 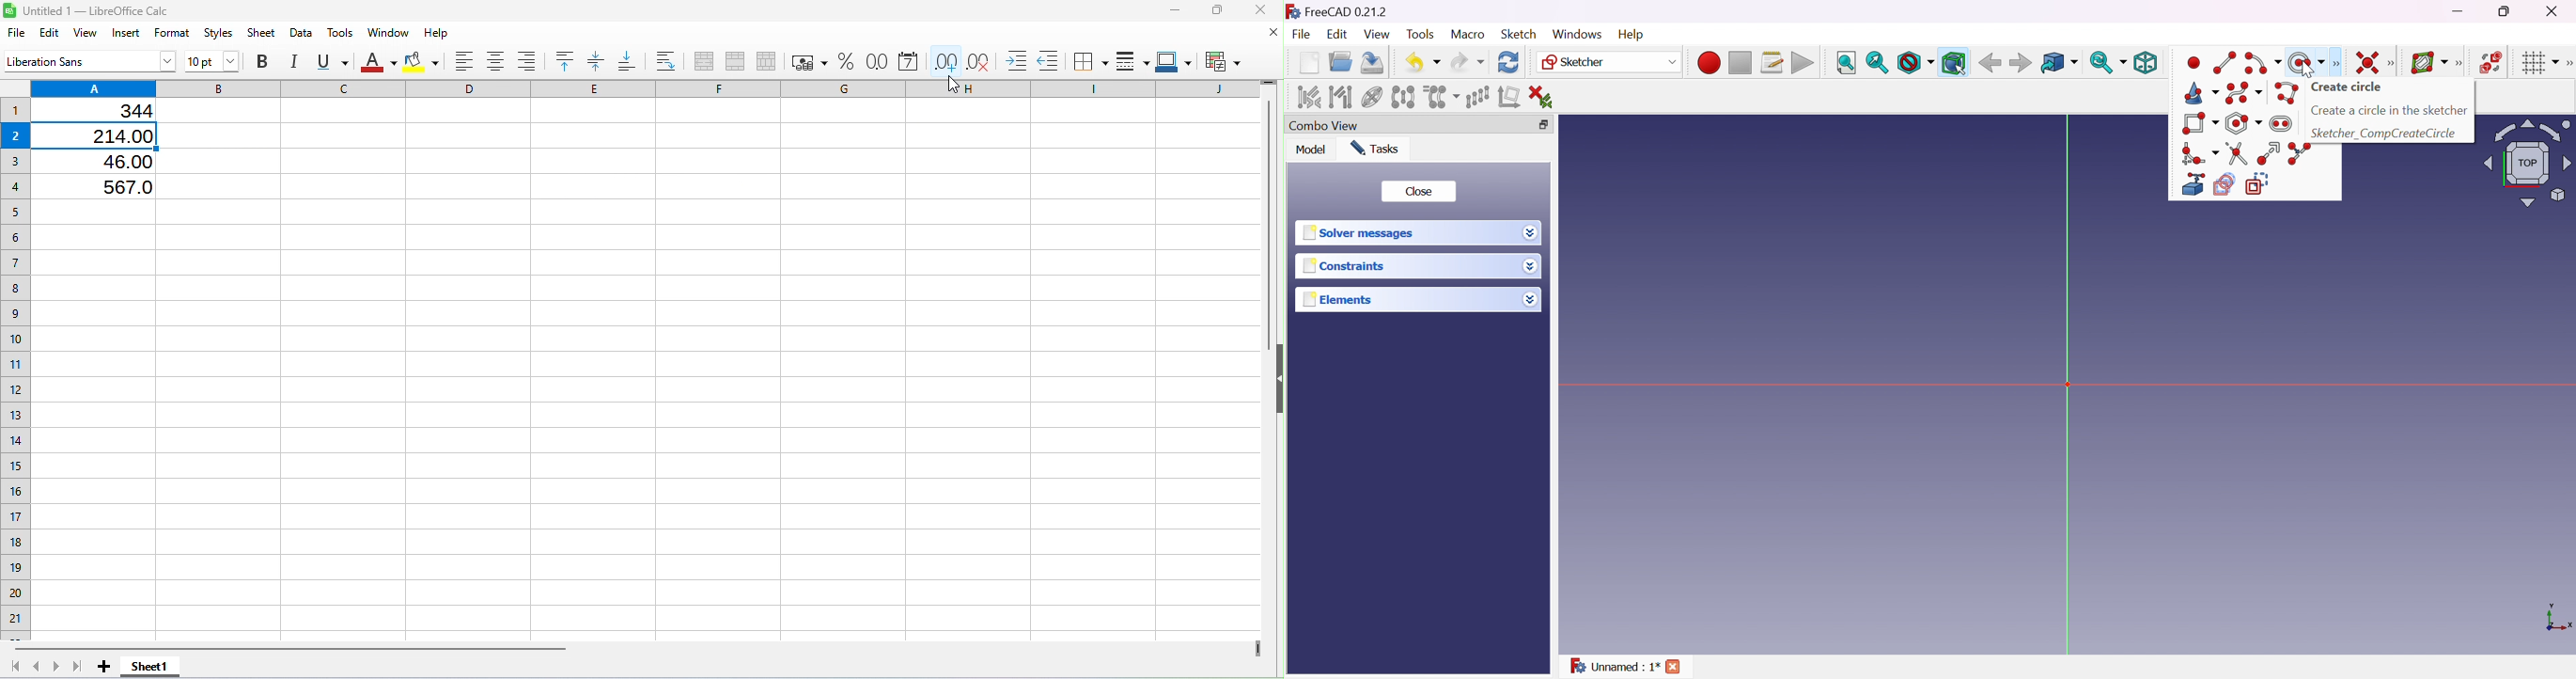 What do you see at coordinates (1954, 63) in the screenshot?
I see `Bounding box` at bounding box center [1954, 63].